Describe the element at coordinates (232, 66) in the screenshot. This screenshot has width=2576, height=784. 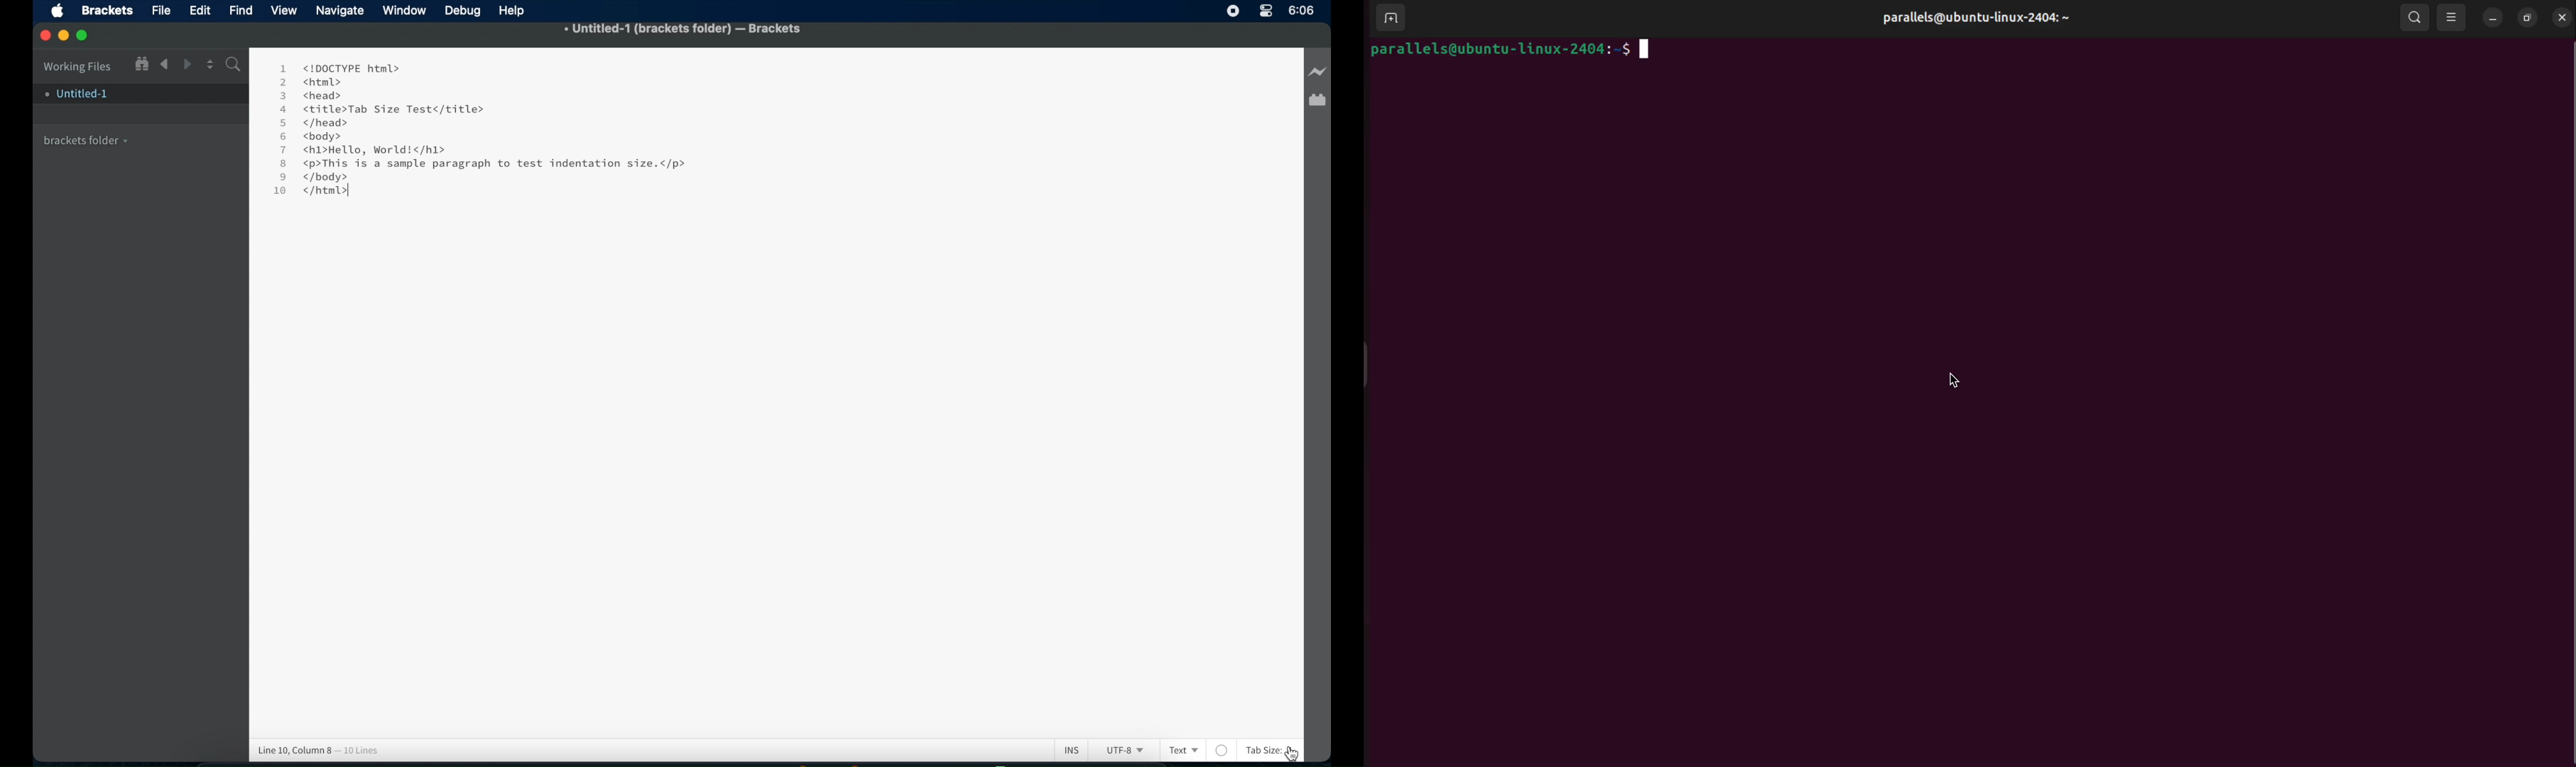
I see `Find` at that location.